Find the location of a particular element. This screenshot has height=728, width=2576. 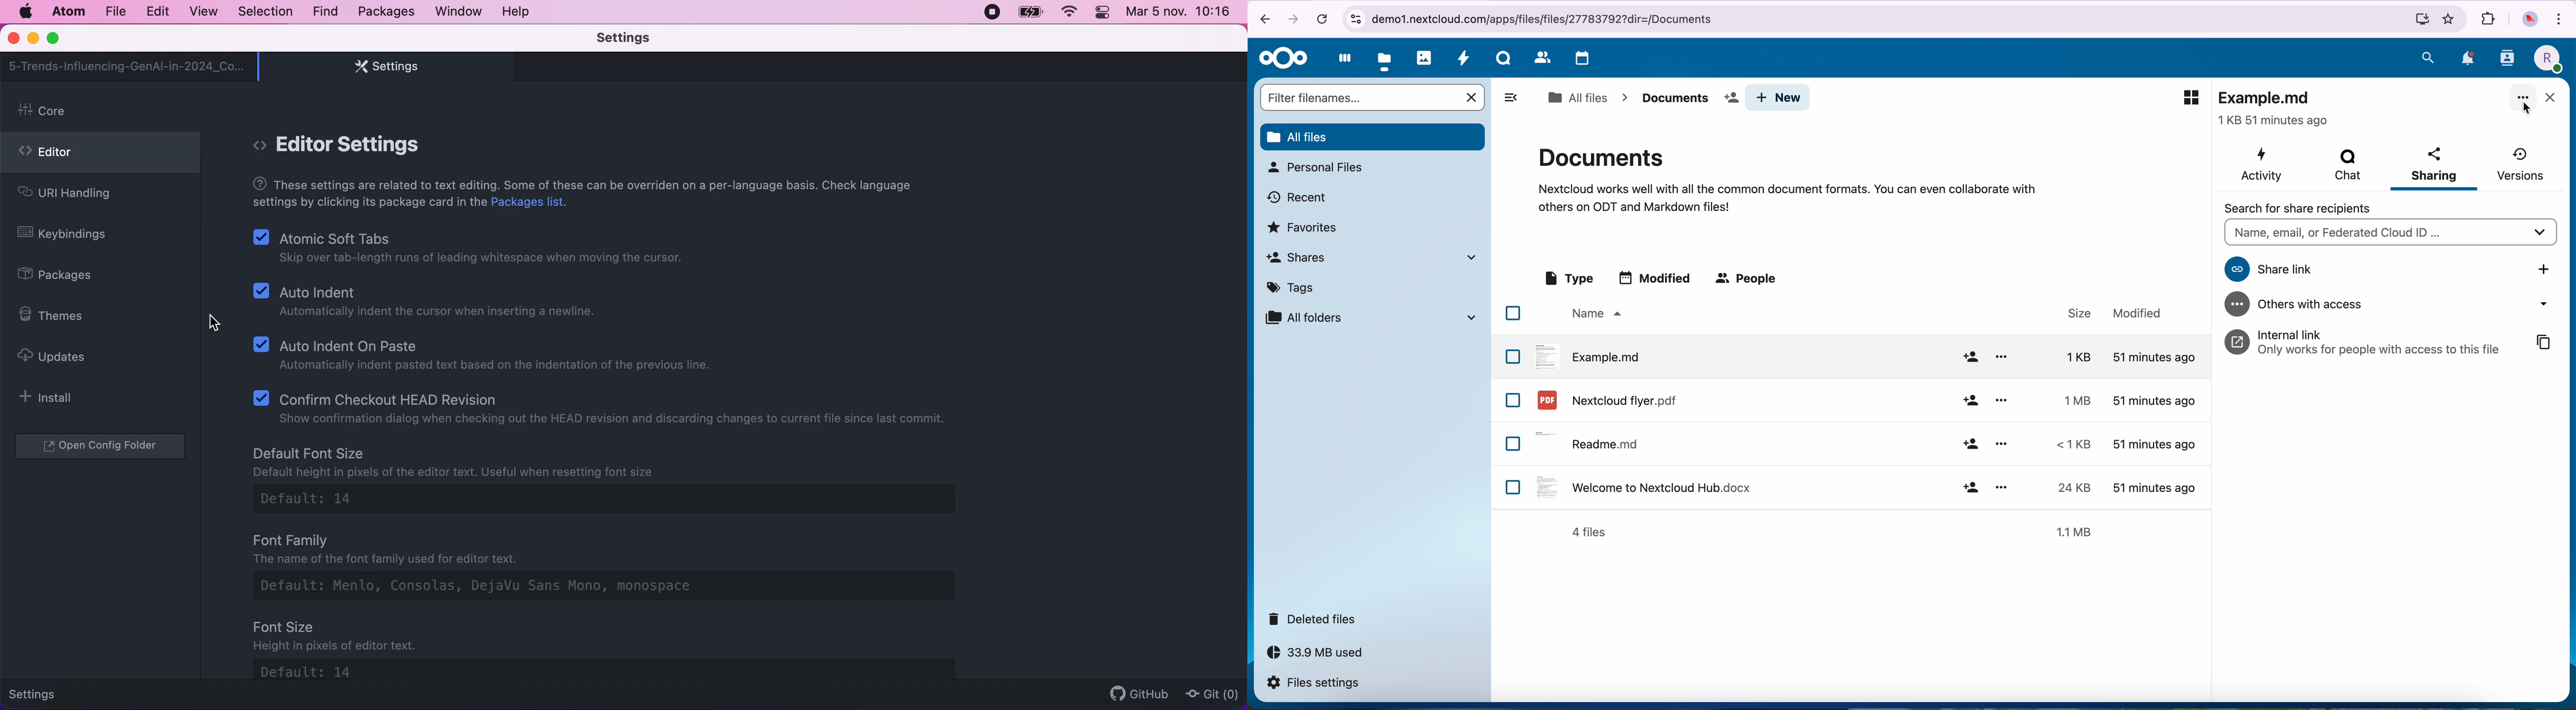

customize and control Google Chrome is located at coordinates (2562, 18).